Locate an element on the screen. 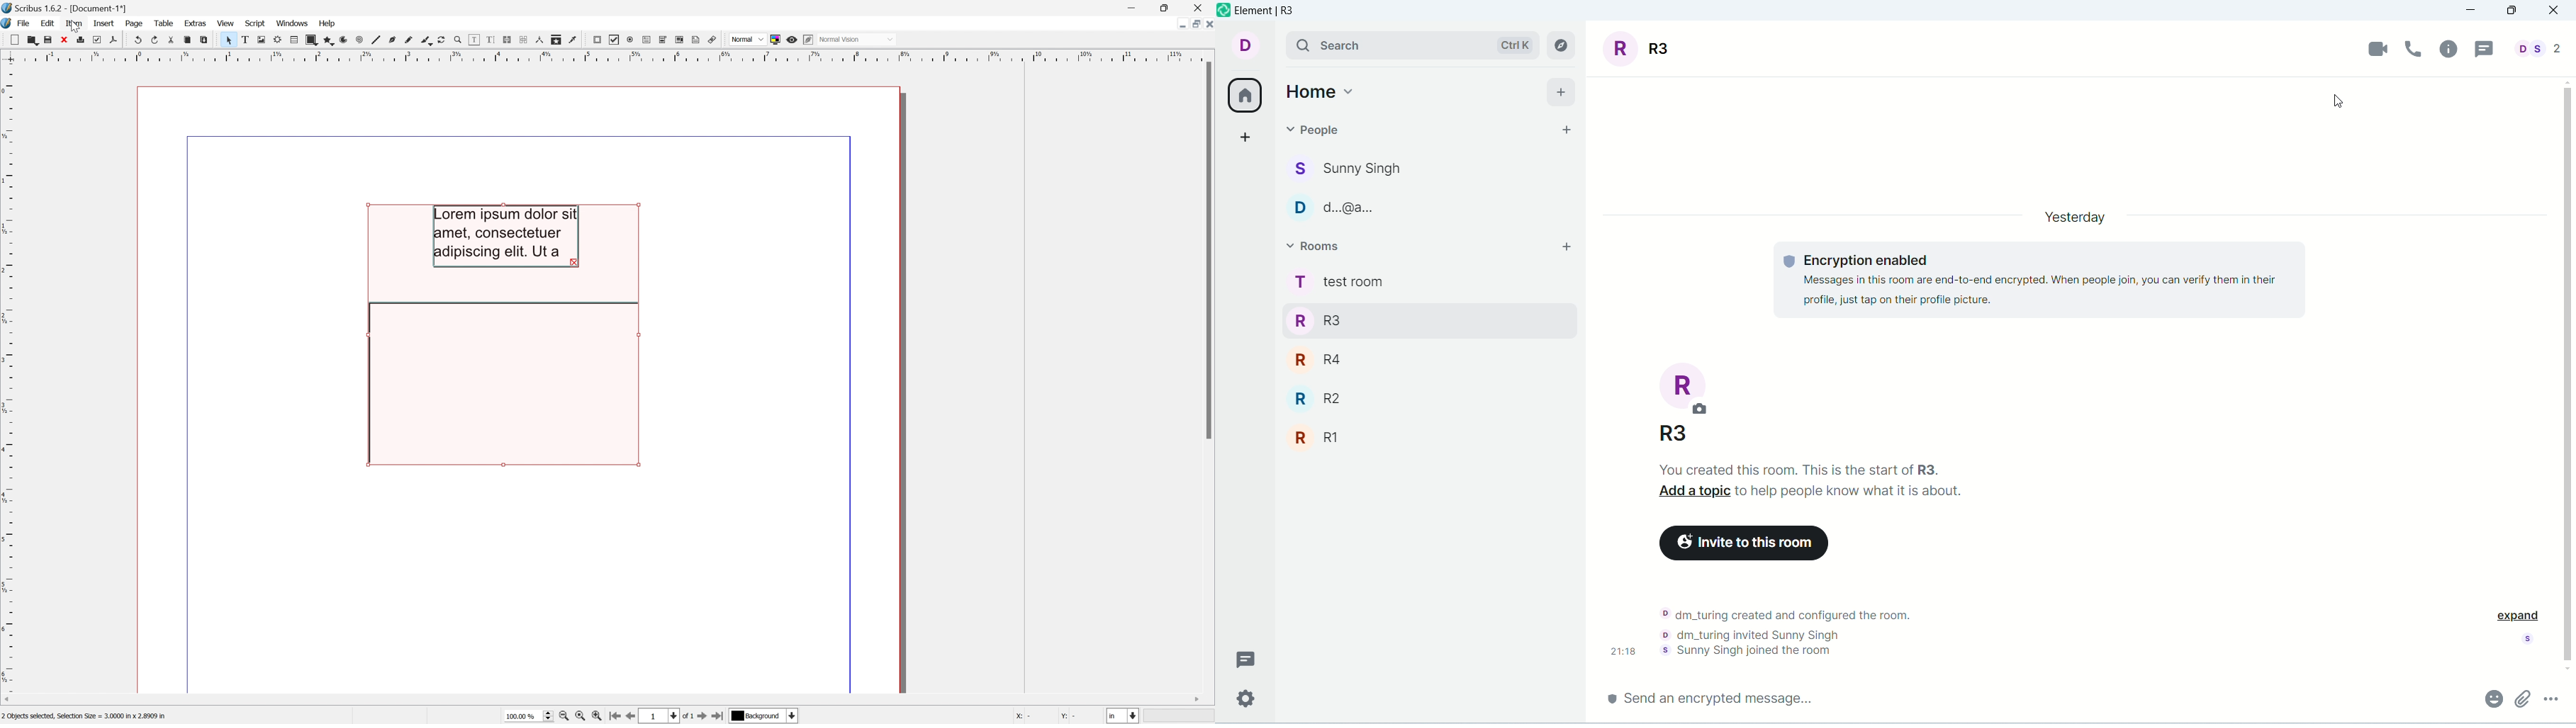 This screenshot has height=728, width=2576. Table is located at coordinates (294, 39).